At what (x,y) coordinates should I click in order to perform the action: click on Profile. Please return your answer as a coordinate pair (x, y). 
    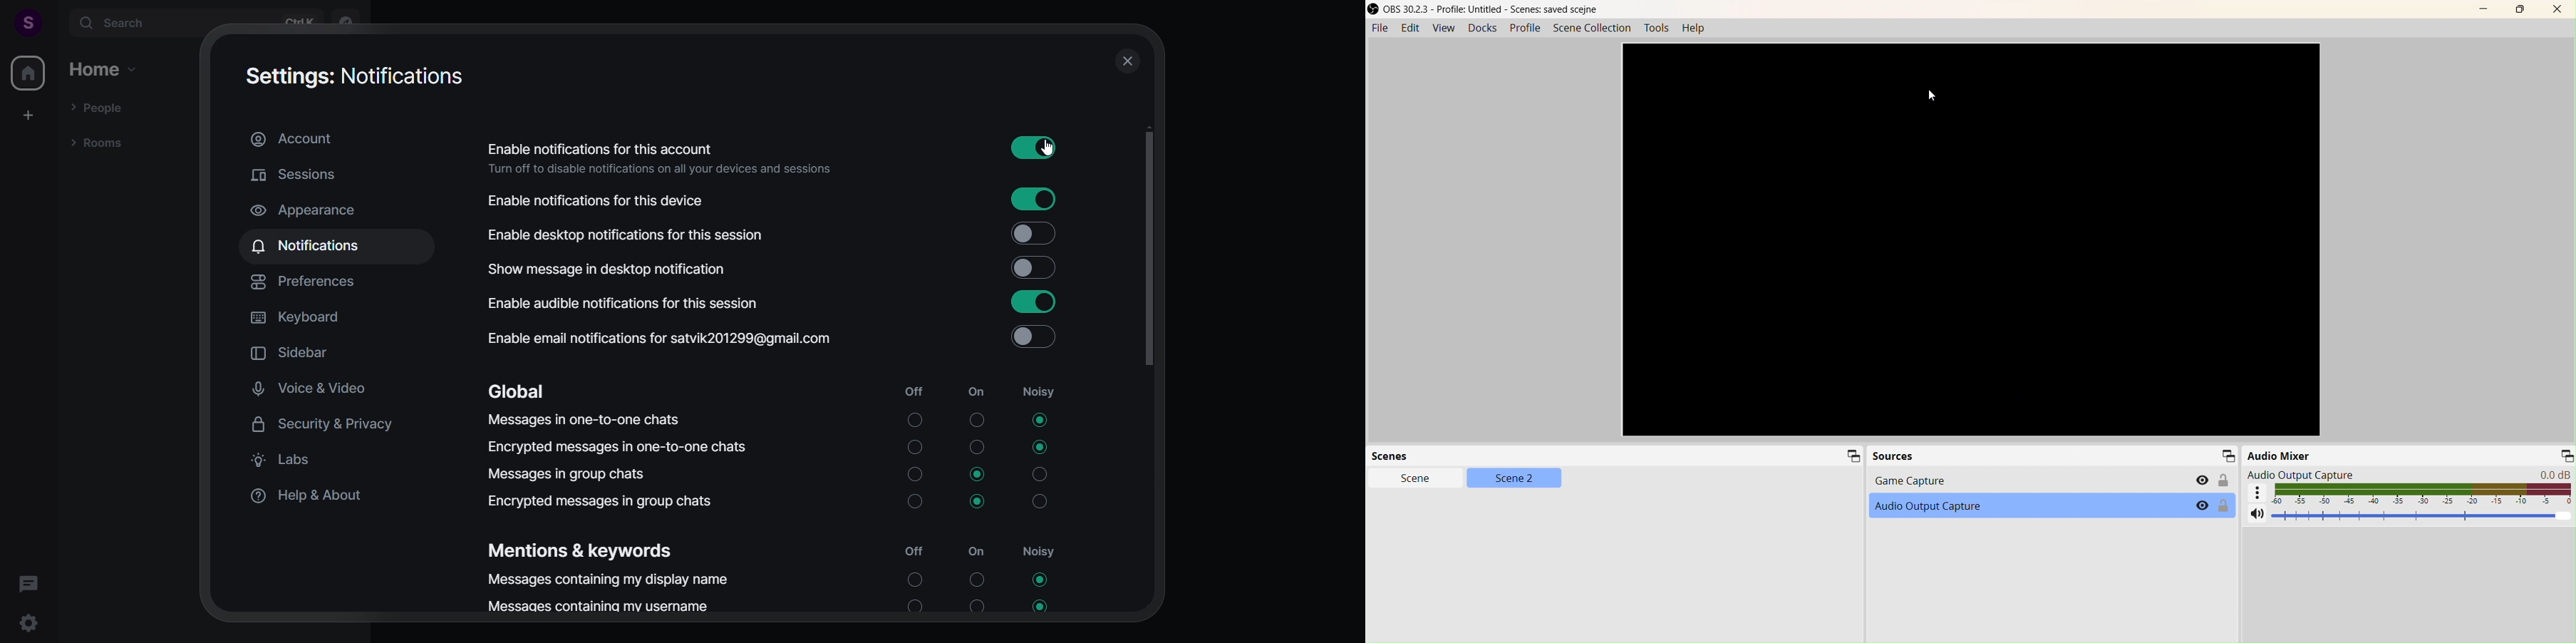
    Looking at the image, I should click on (1527, 30).